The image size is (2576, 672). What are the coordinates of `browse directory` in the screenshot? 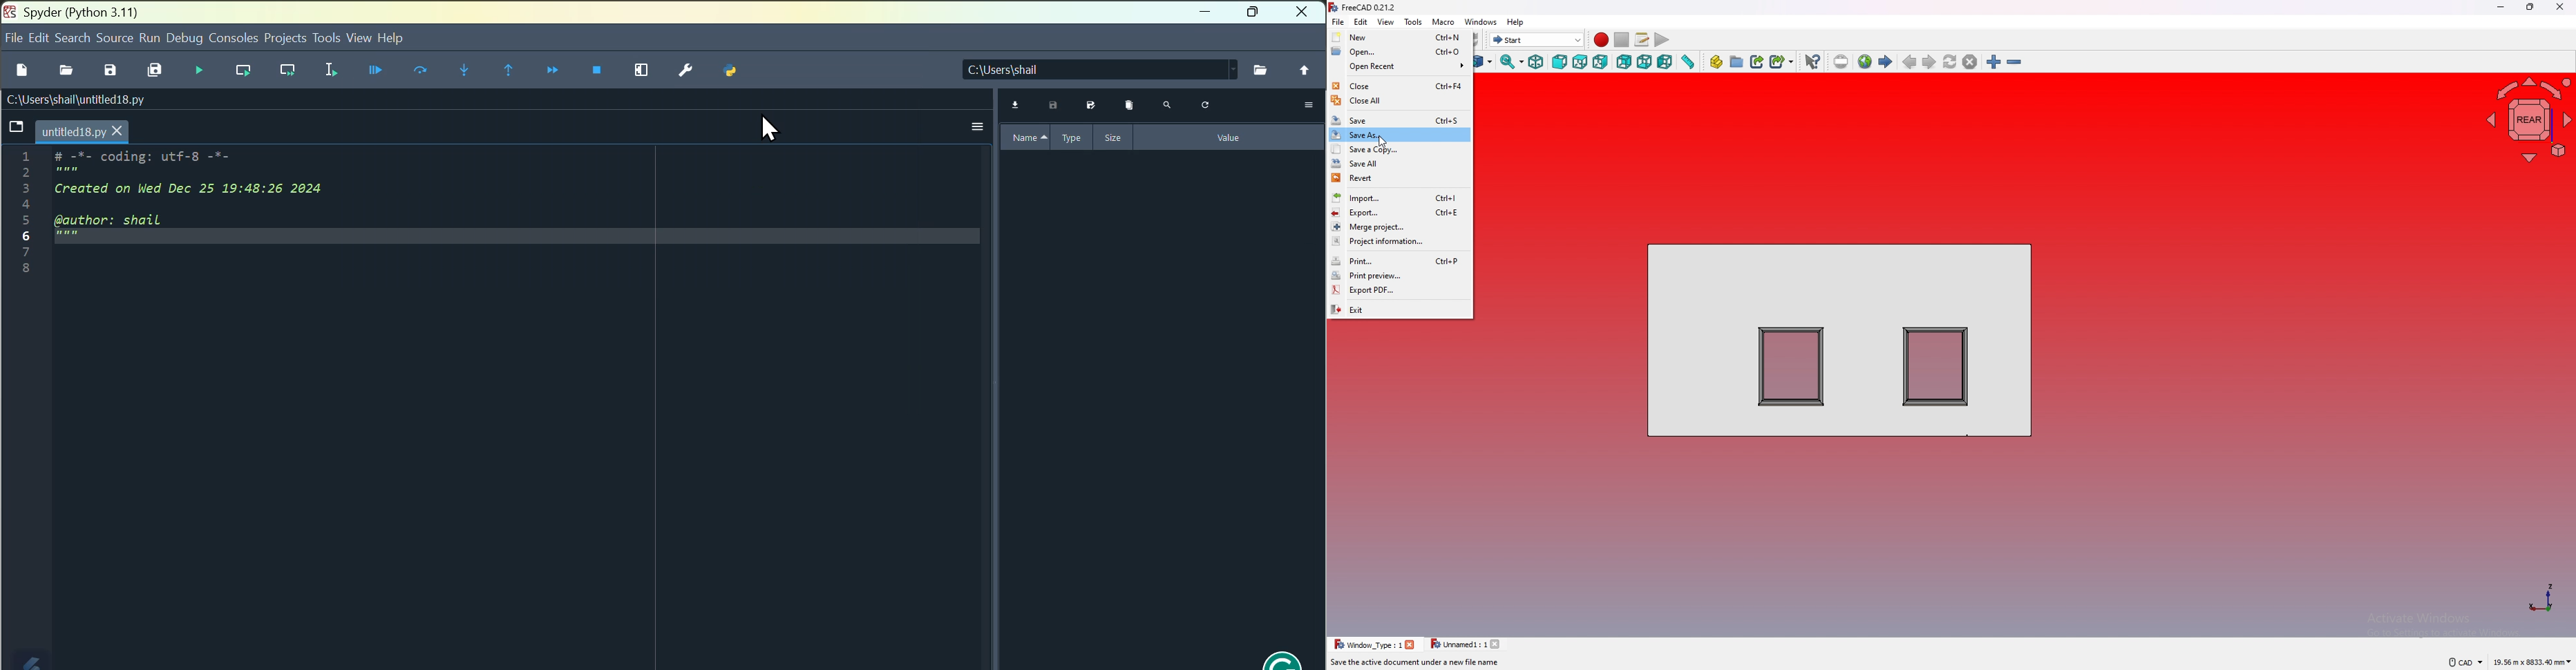 It's located at (1262, 69).